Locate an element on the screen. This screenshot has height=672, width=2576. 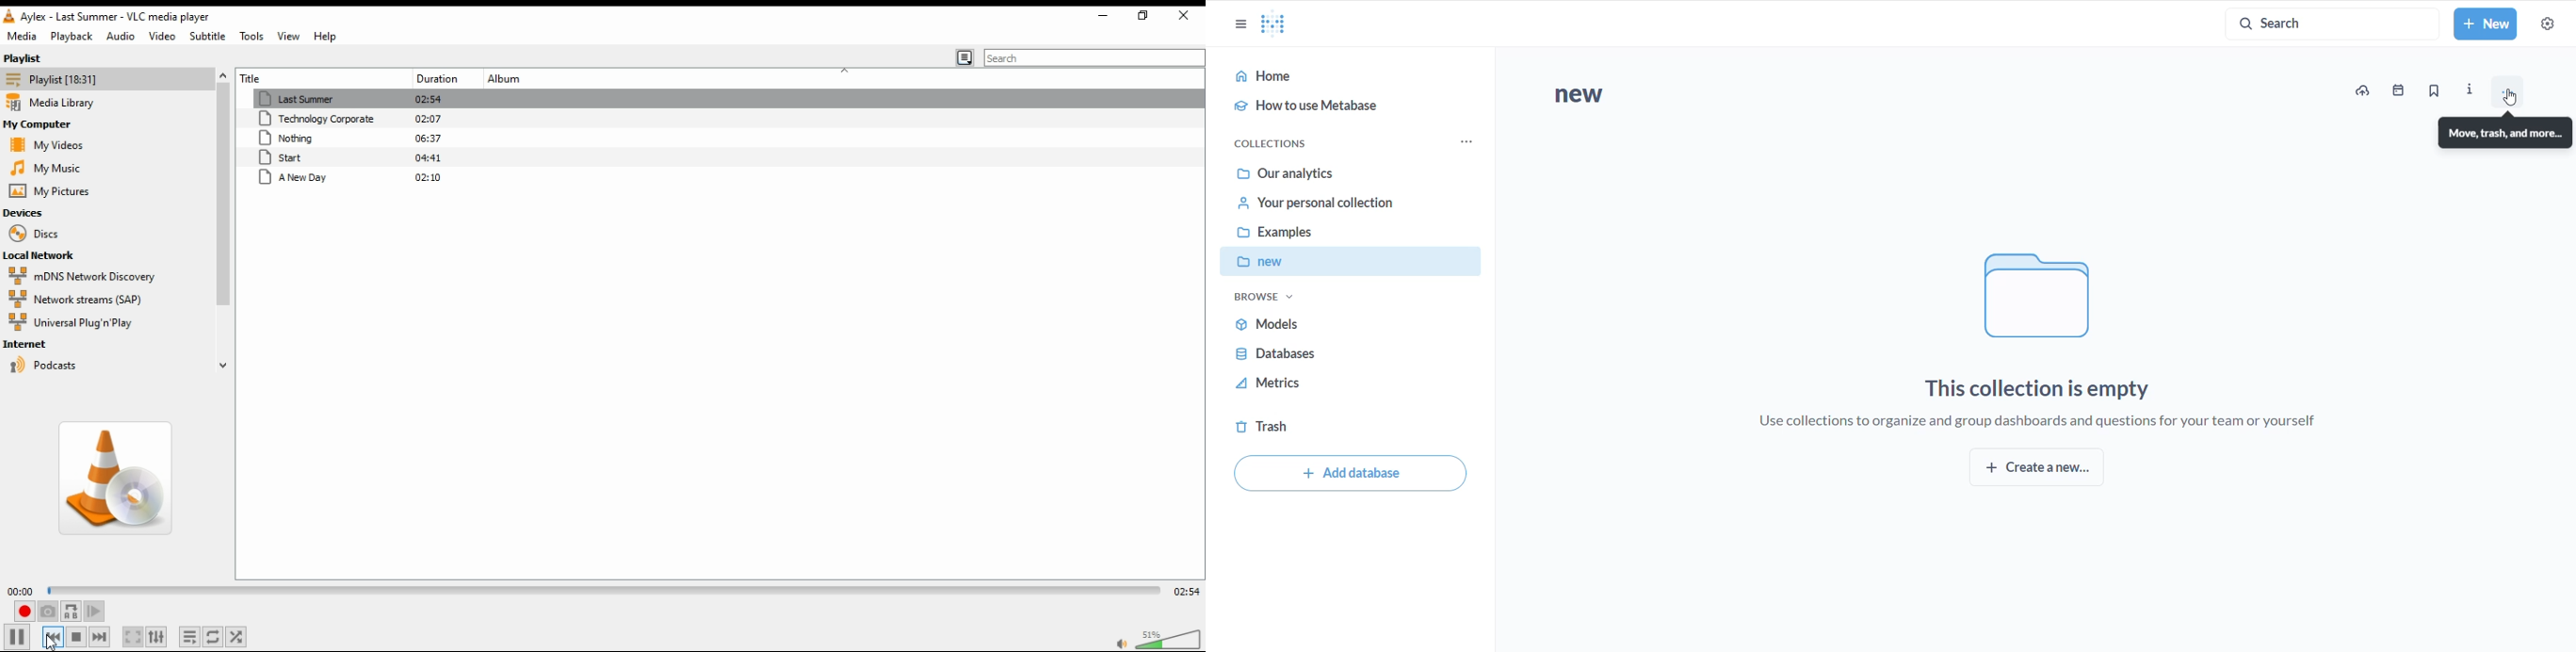
local network is located at coordinates (48, 256).